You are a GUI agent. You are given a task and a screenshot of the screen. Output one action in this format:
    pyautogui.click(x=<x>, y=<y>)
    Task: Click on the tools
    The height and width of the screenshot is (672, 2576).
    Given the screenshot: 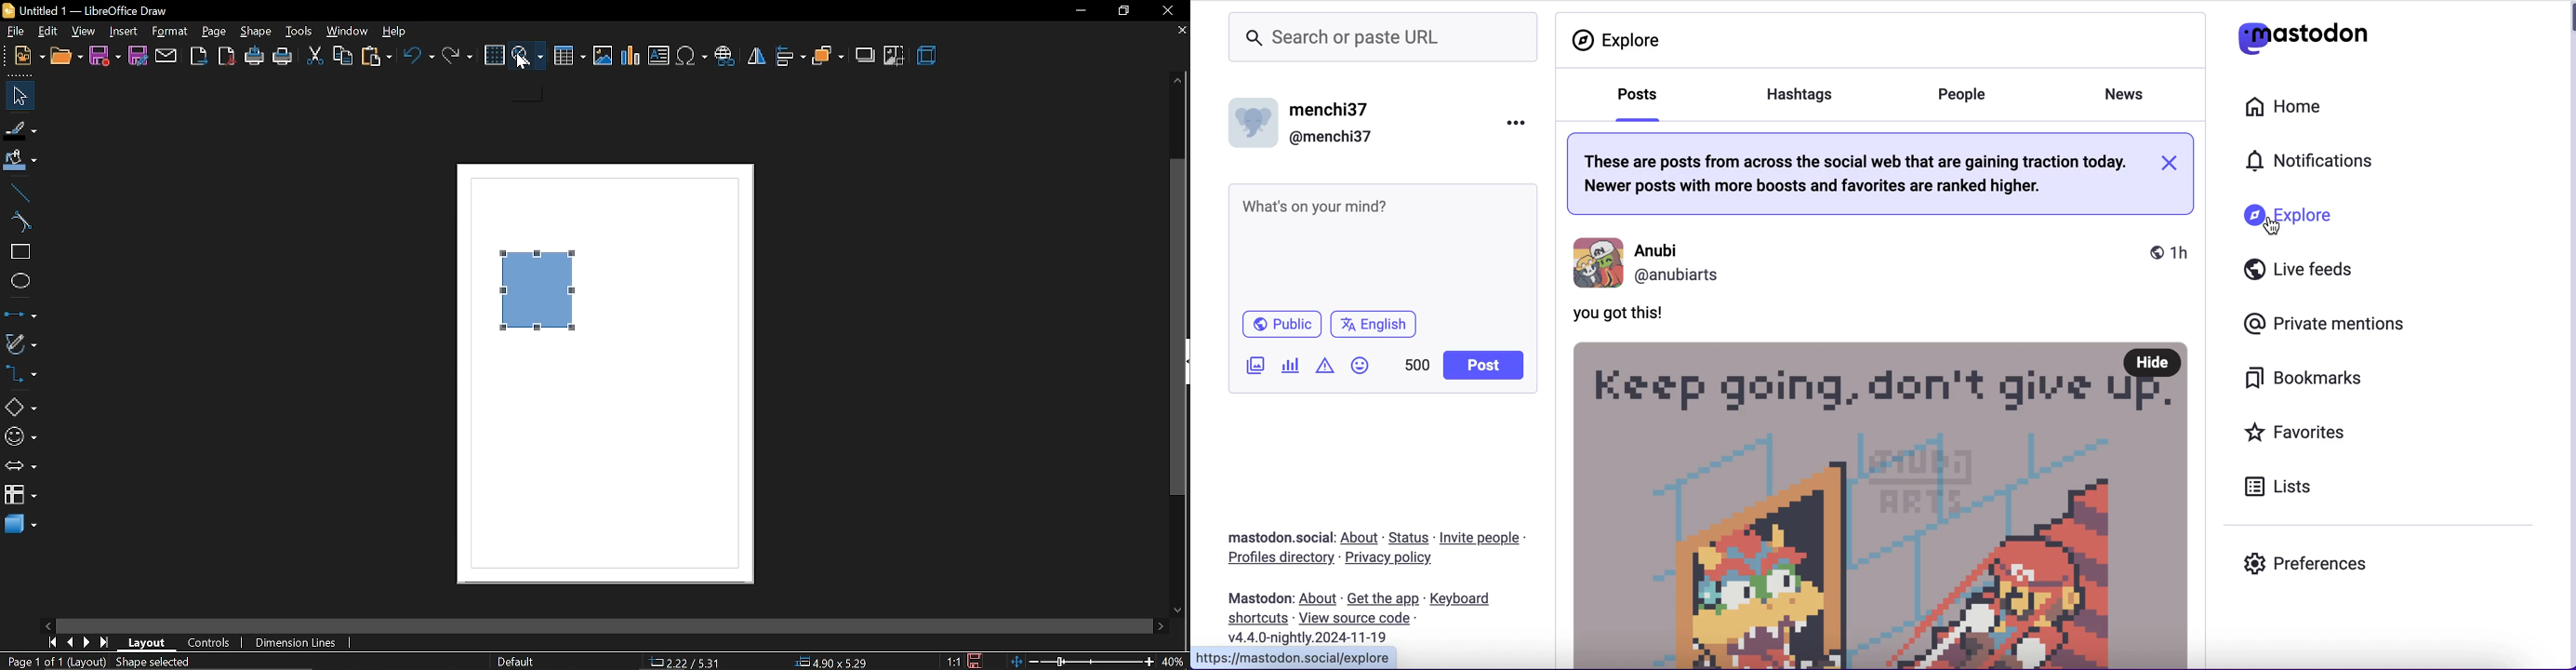 What is the action you would take?
    pyautogui.click(x=299, y=33)
    